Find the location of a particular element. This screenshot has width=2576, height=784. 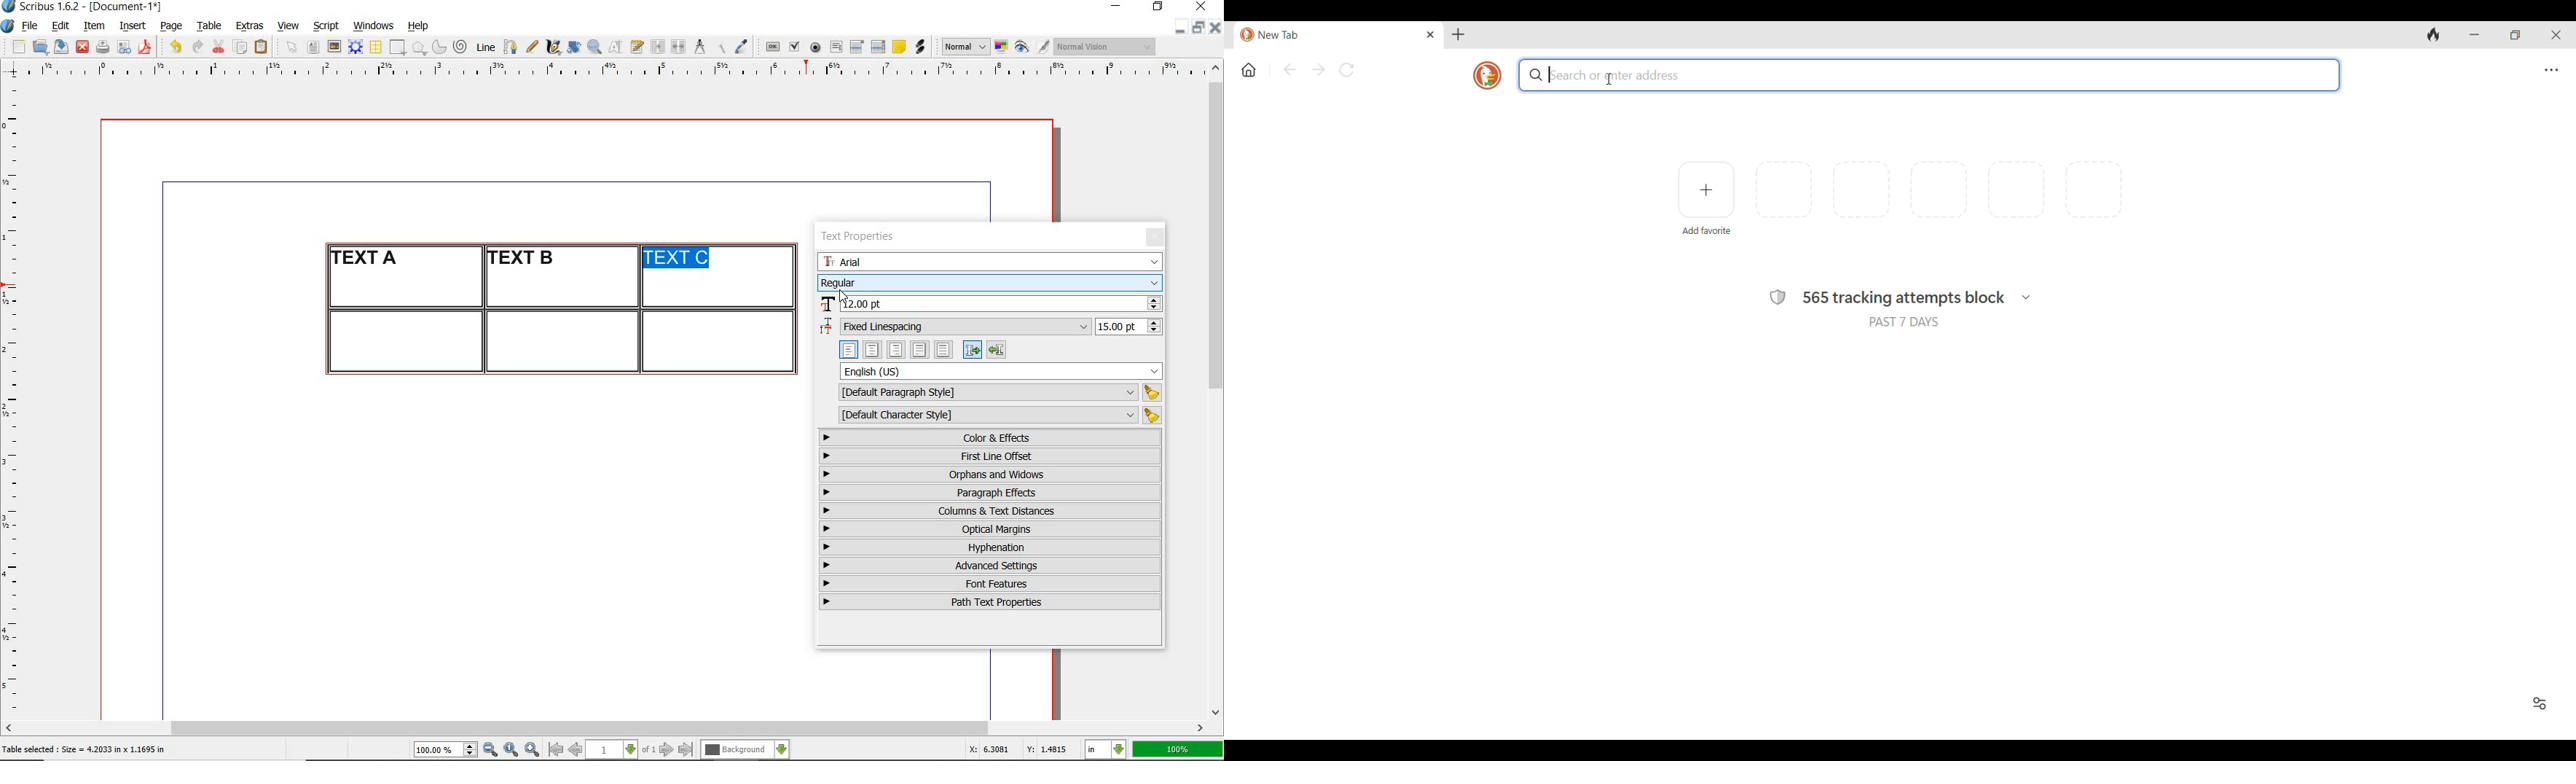

Typing cursor is located at coordinates (1549, 75).